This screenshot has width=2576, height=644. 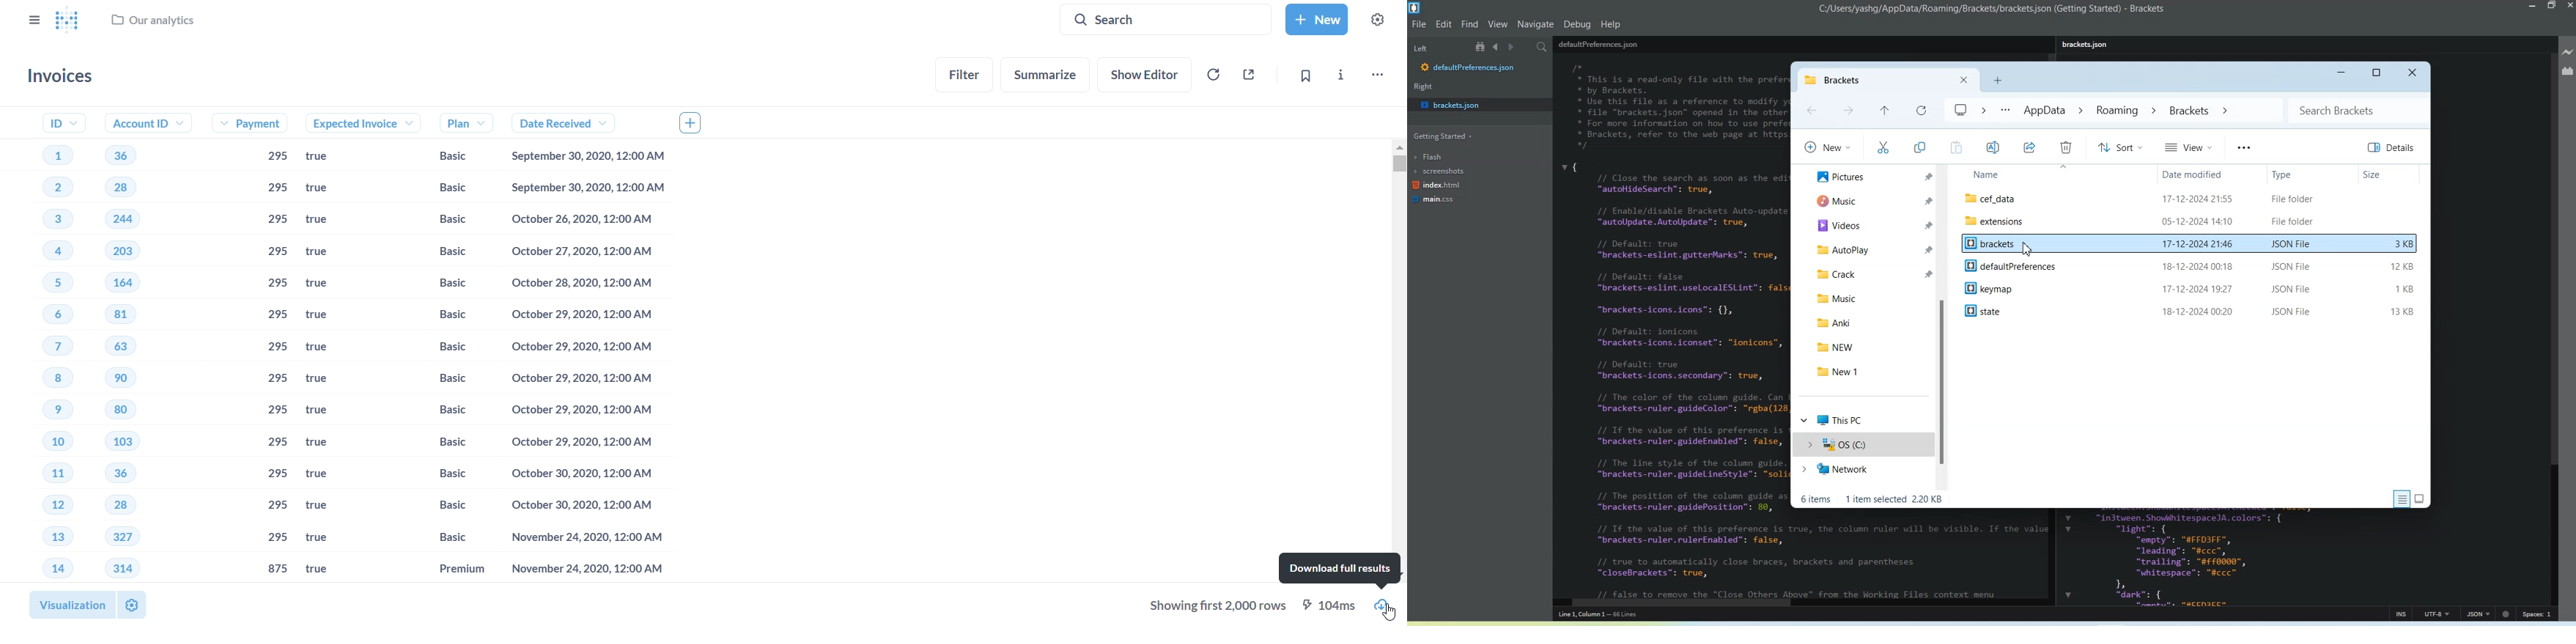 I want to click on Show in file tree, so click(x=1482, y=47).